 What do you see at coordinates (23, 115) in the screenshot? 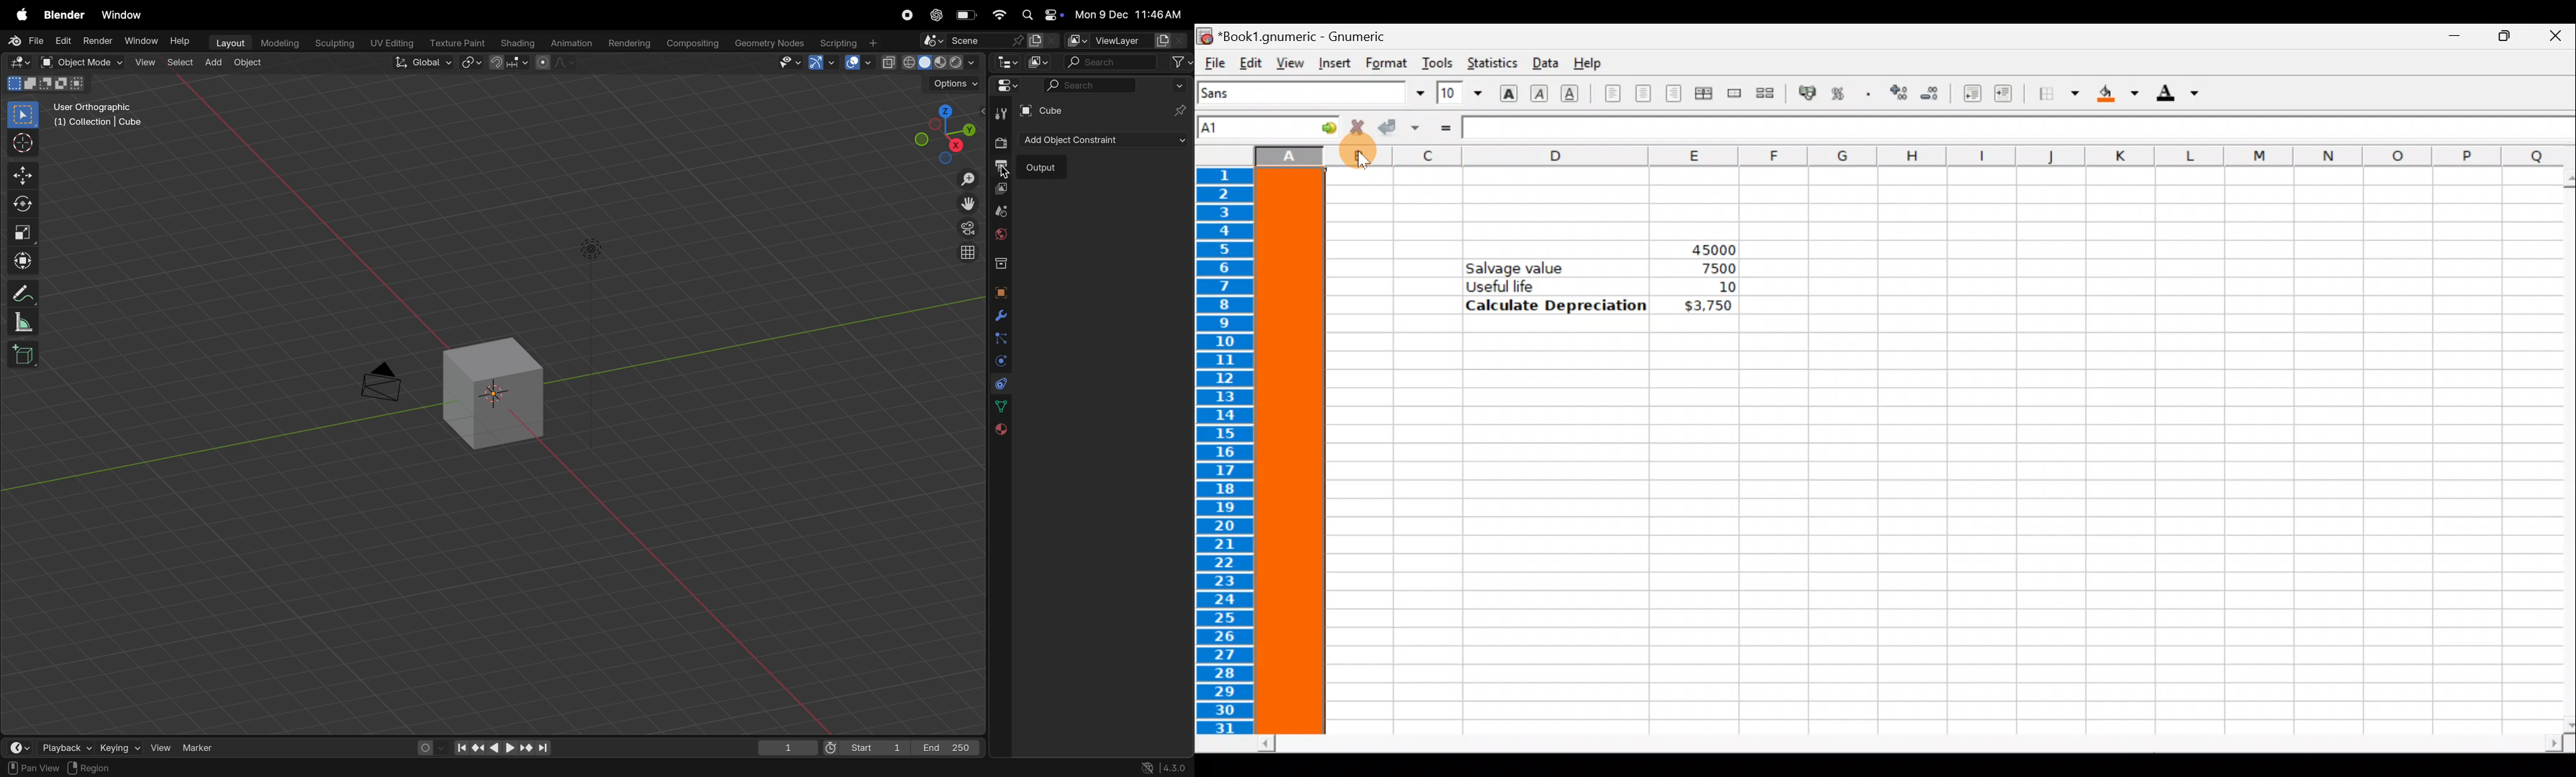
I see `select box` at bounding box center [23, 115].